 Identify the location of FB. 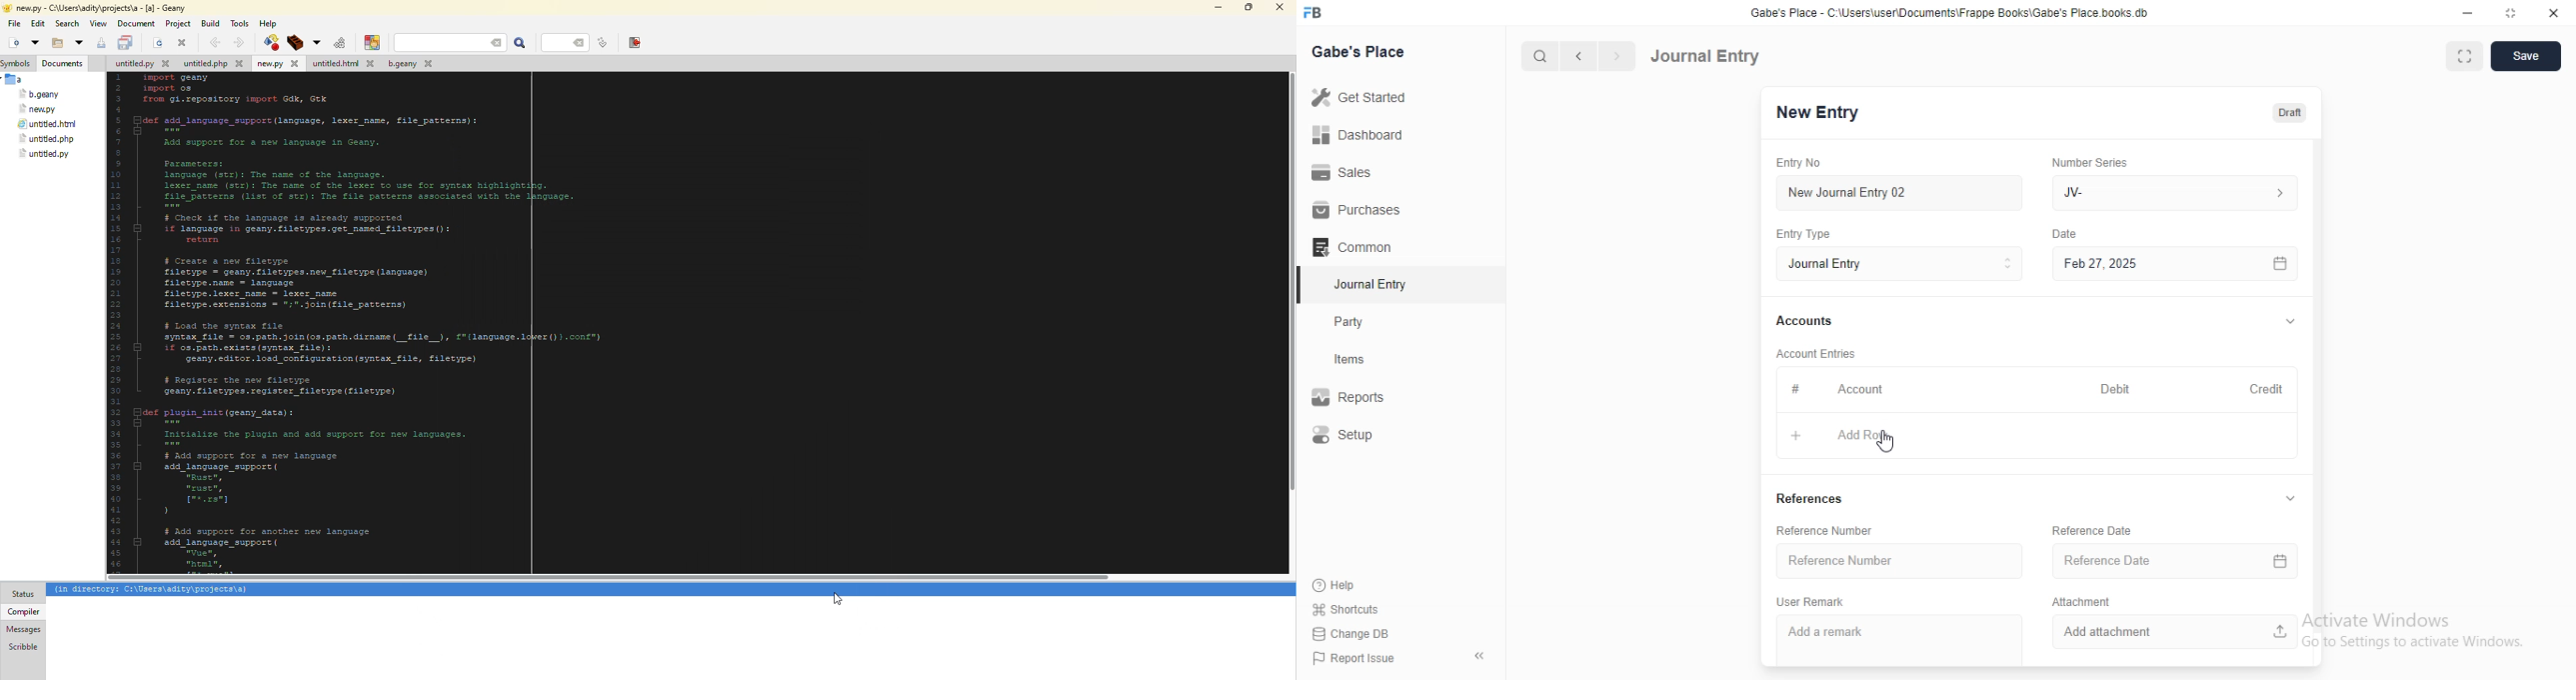
(1315, 11).